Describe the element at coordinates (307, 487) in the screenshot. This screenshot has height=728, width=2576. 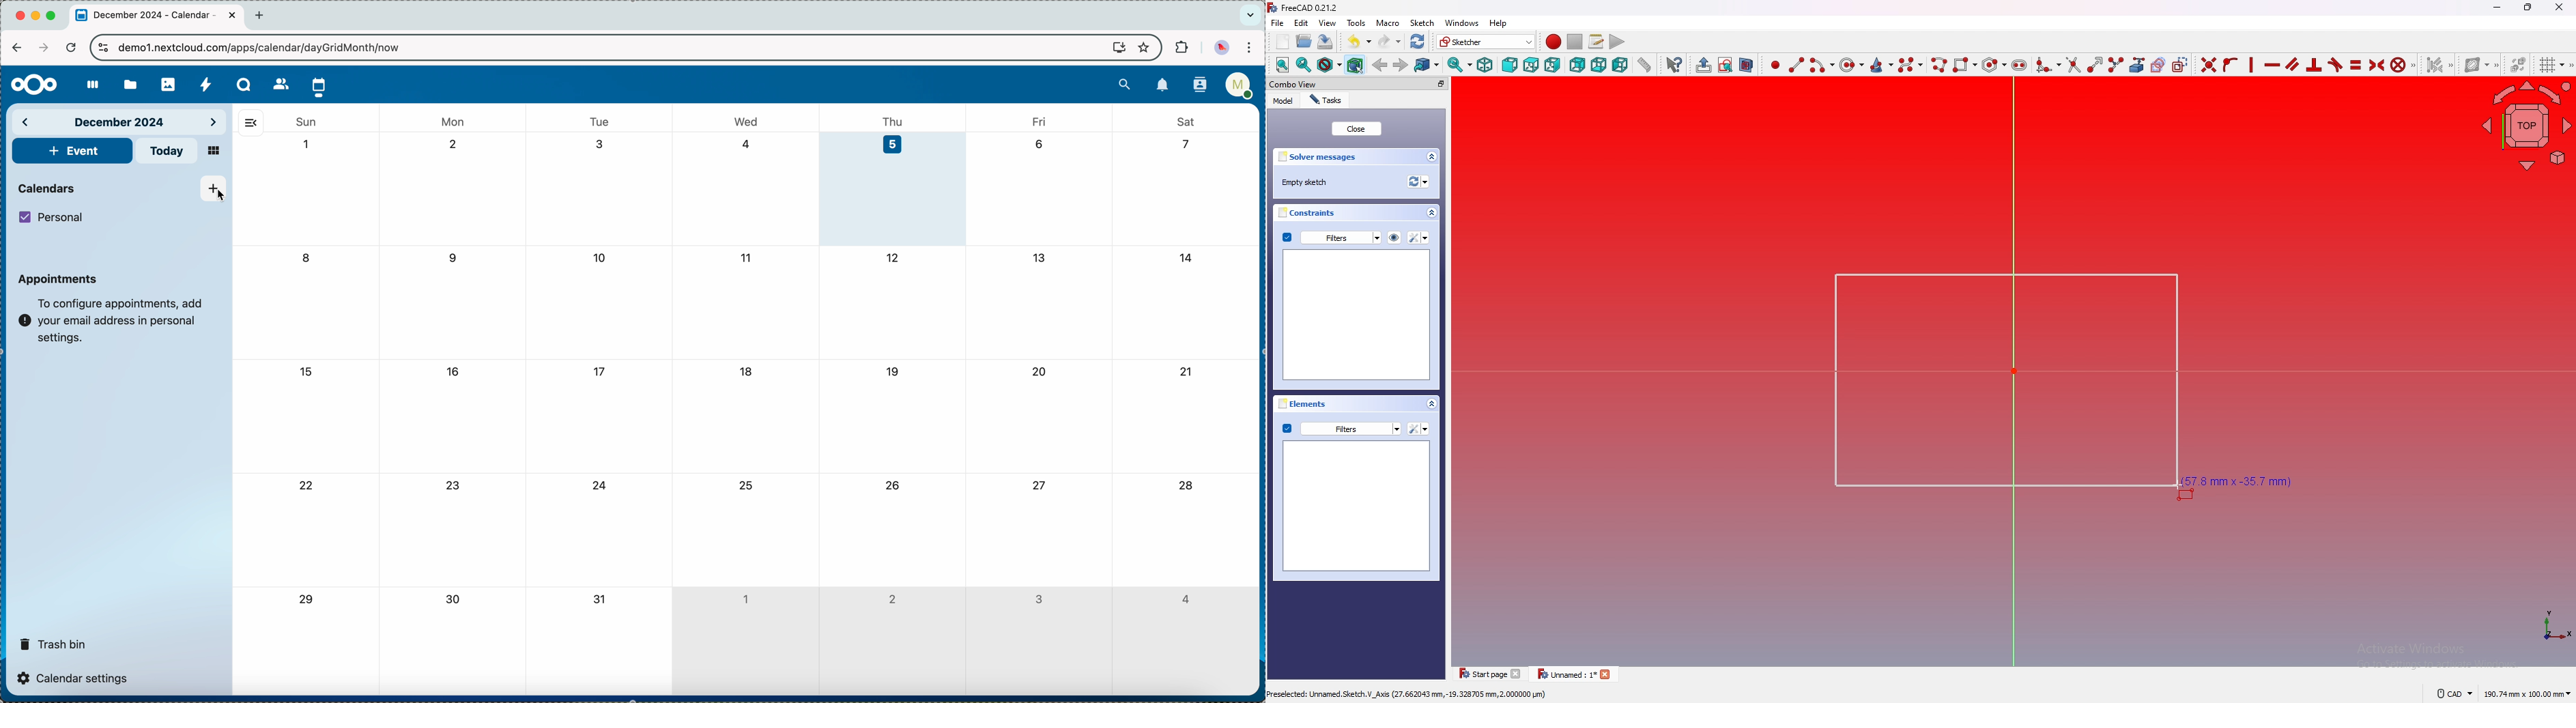
I see `22` at that location.